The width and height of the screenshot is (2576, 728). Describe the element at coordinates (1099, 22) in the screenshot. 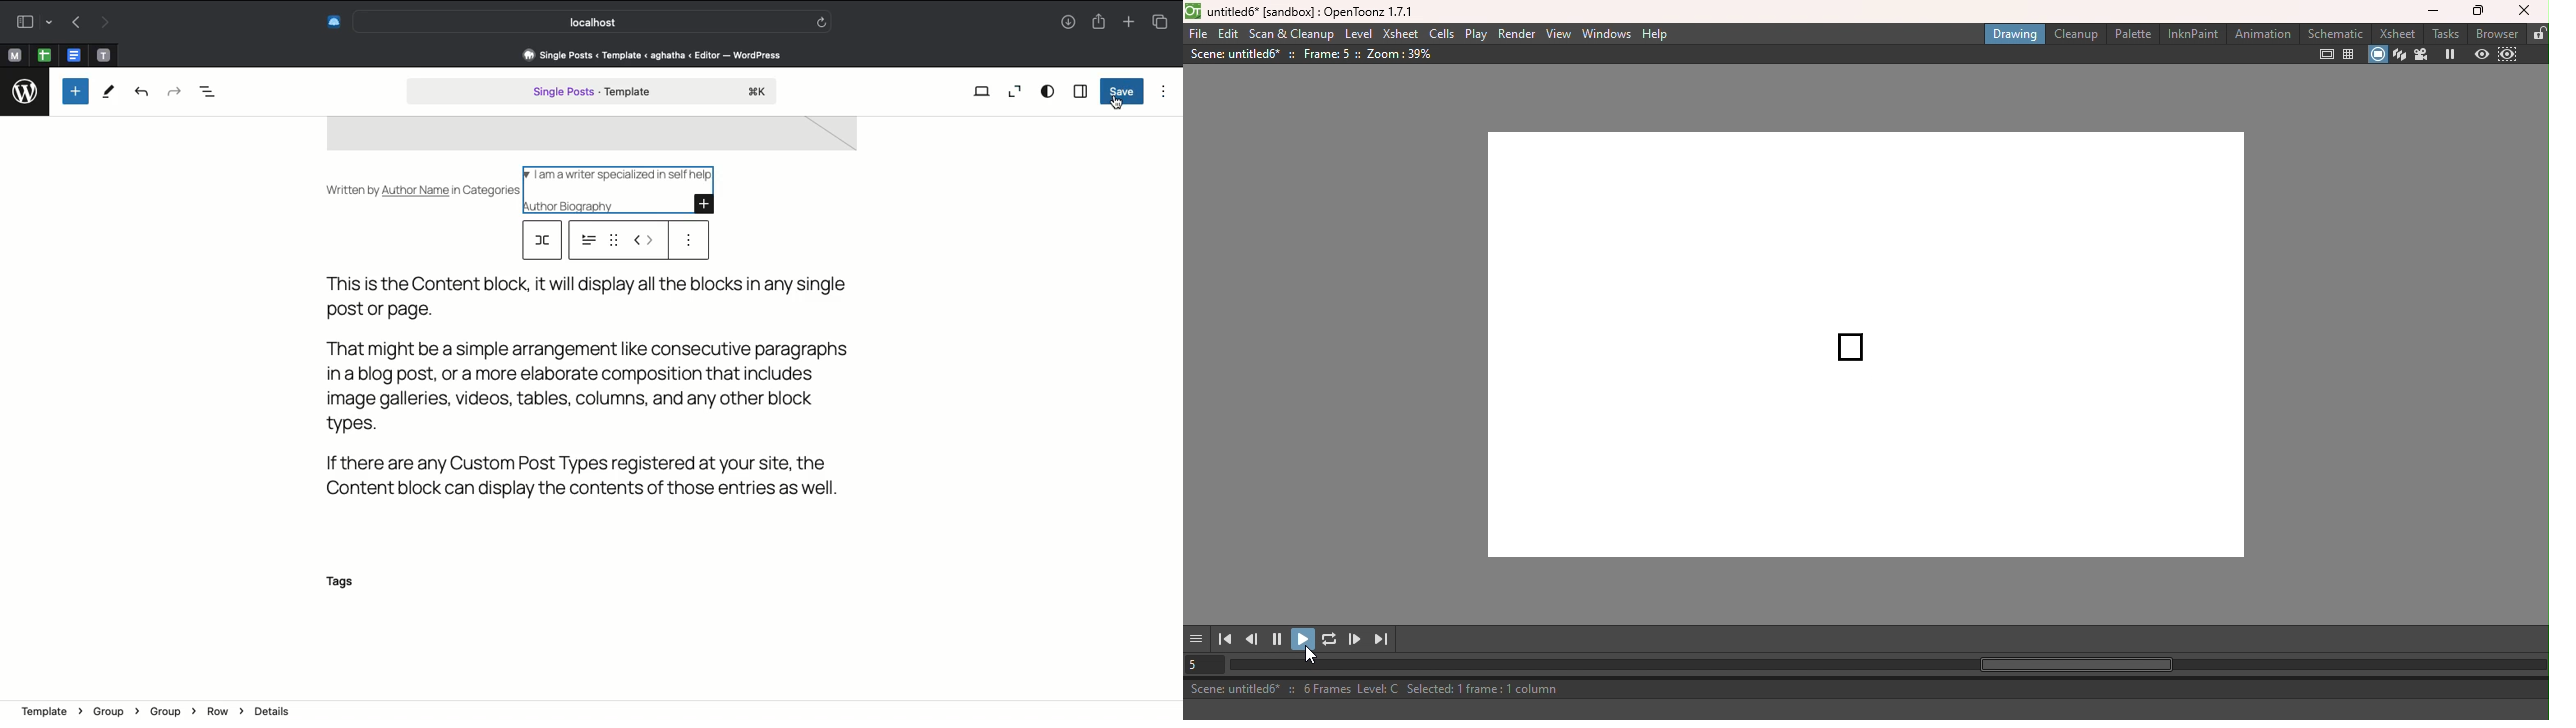

I see `Share` at that location.